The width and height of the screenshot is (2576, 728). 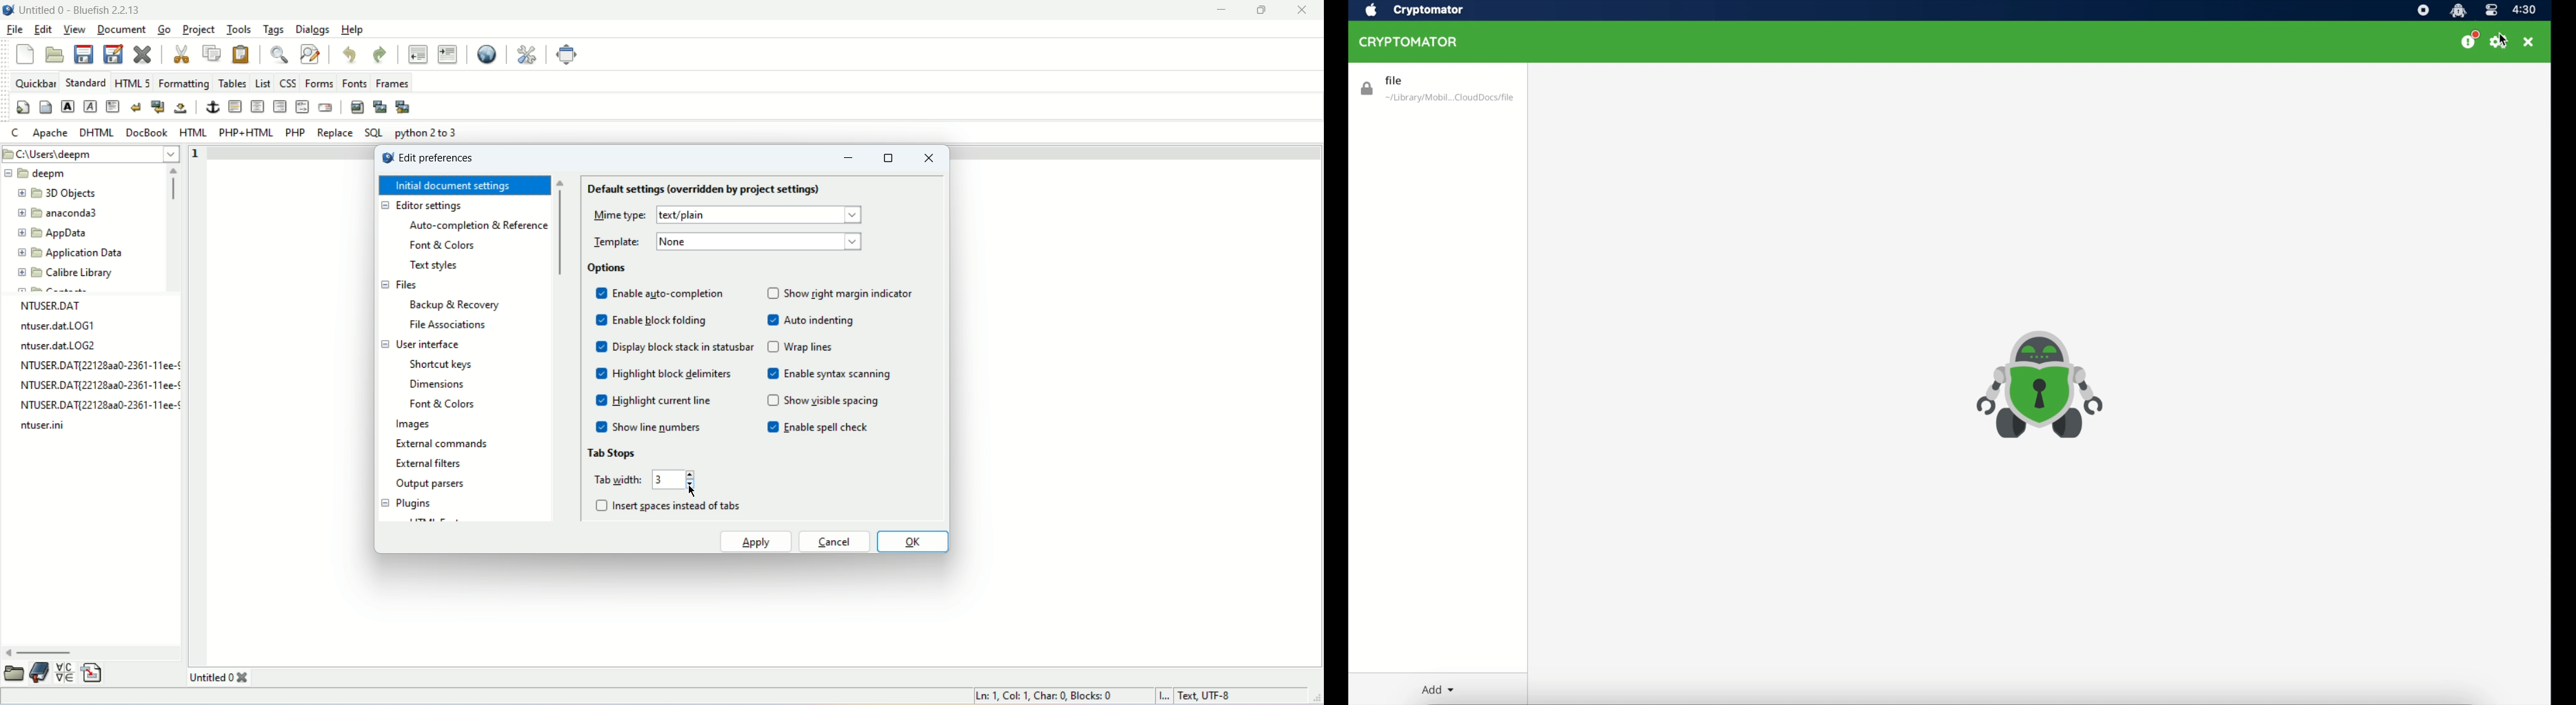 What do you see at coordinates (1218, 10) in the screenshot?
I see `minimize` at bounding box center [1218, 10].